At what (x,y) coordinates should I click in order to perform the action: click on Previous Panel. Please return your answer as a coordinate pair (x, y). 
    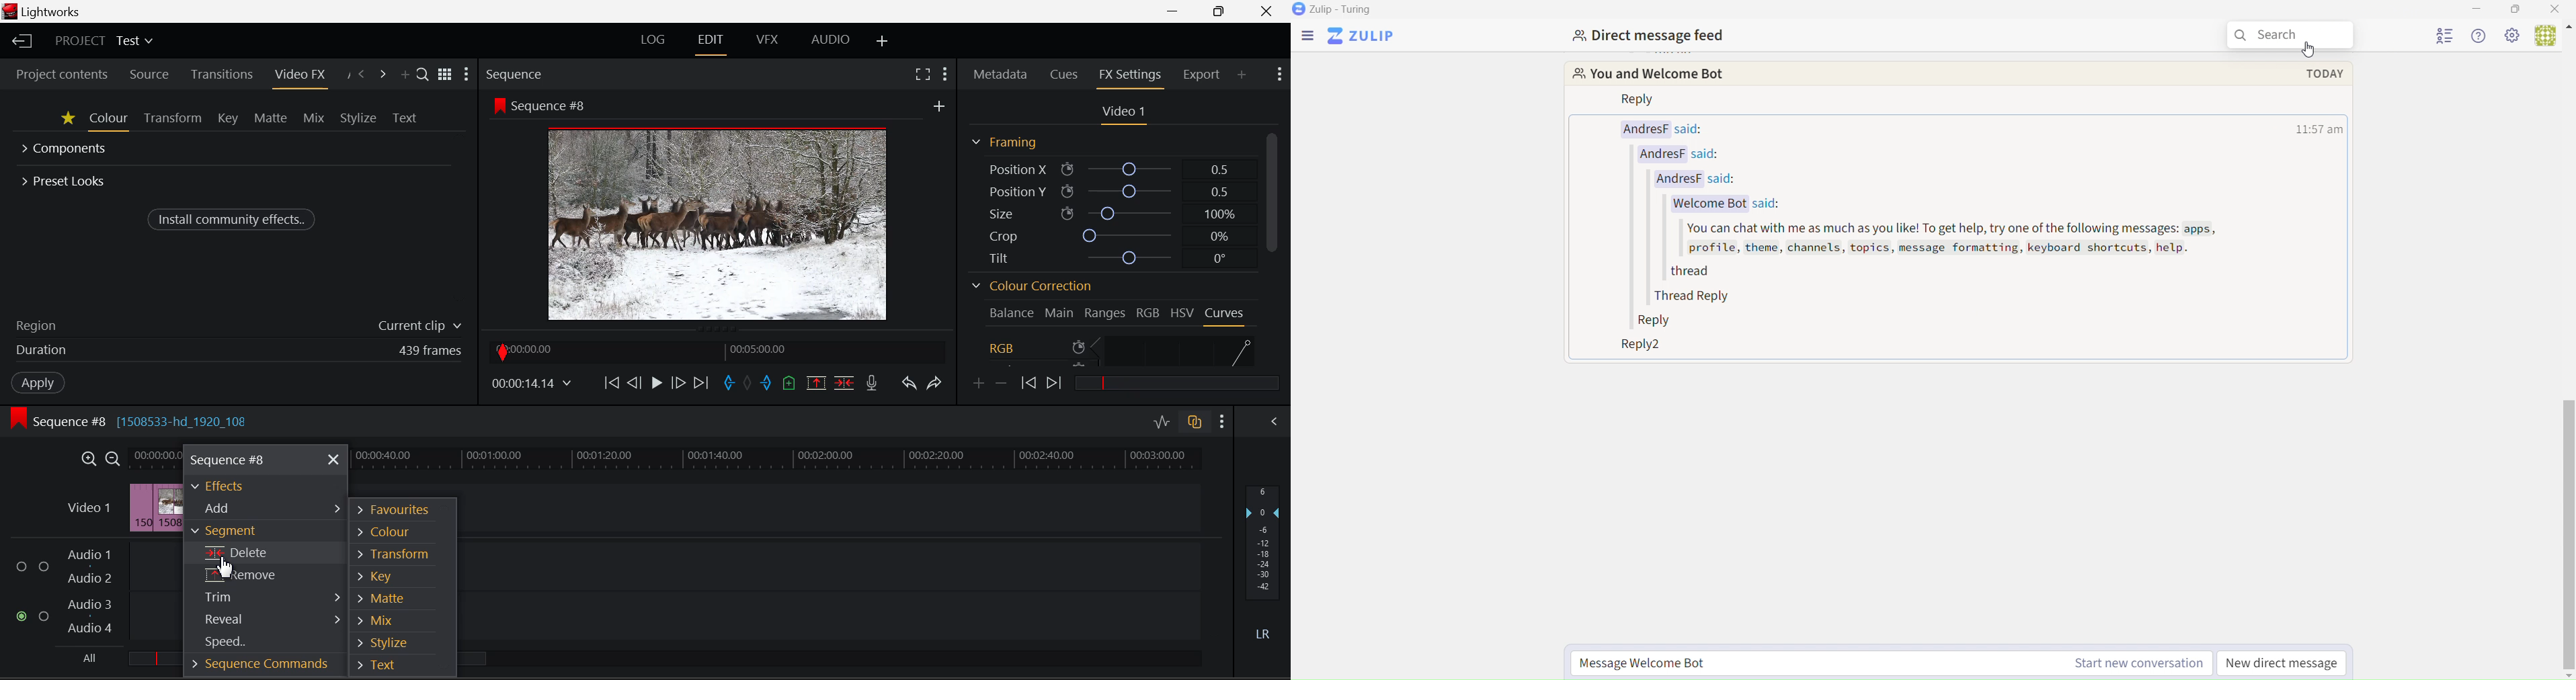
    Looking at the image, I should click on (362, 73).